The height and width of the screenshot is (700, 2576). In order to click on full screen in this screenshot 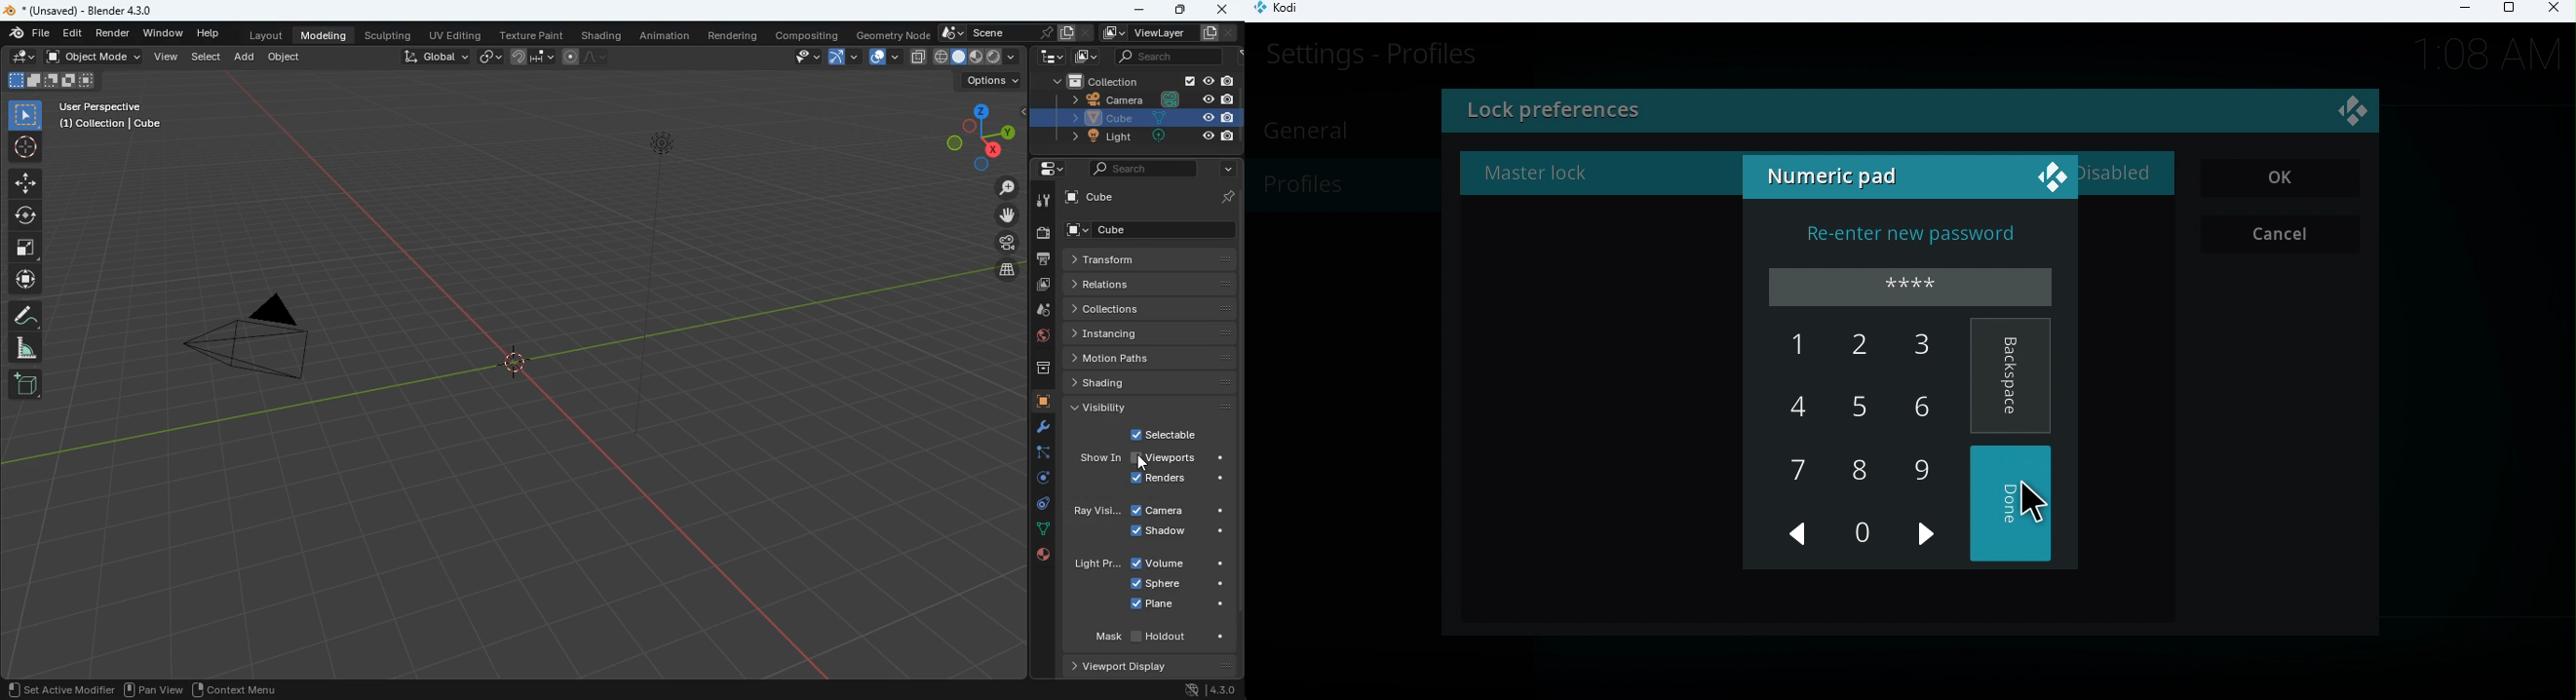, I will do `click(25, 249)`.